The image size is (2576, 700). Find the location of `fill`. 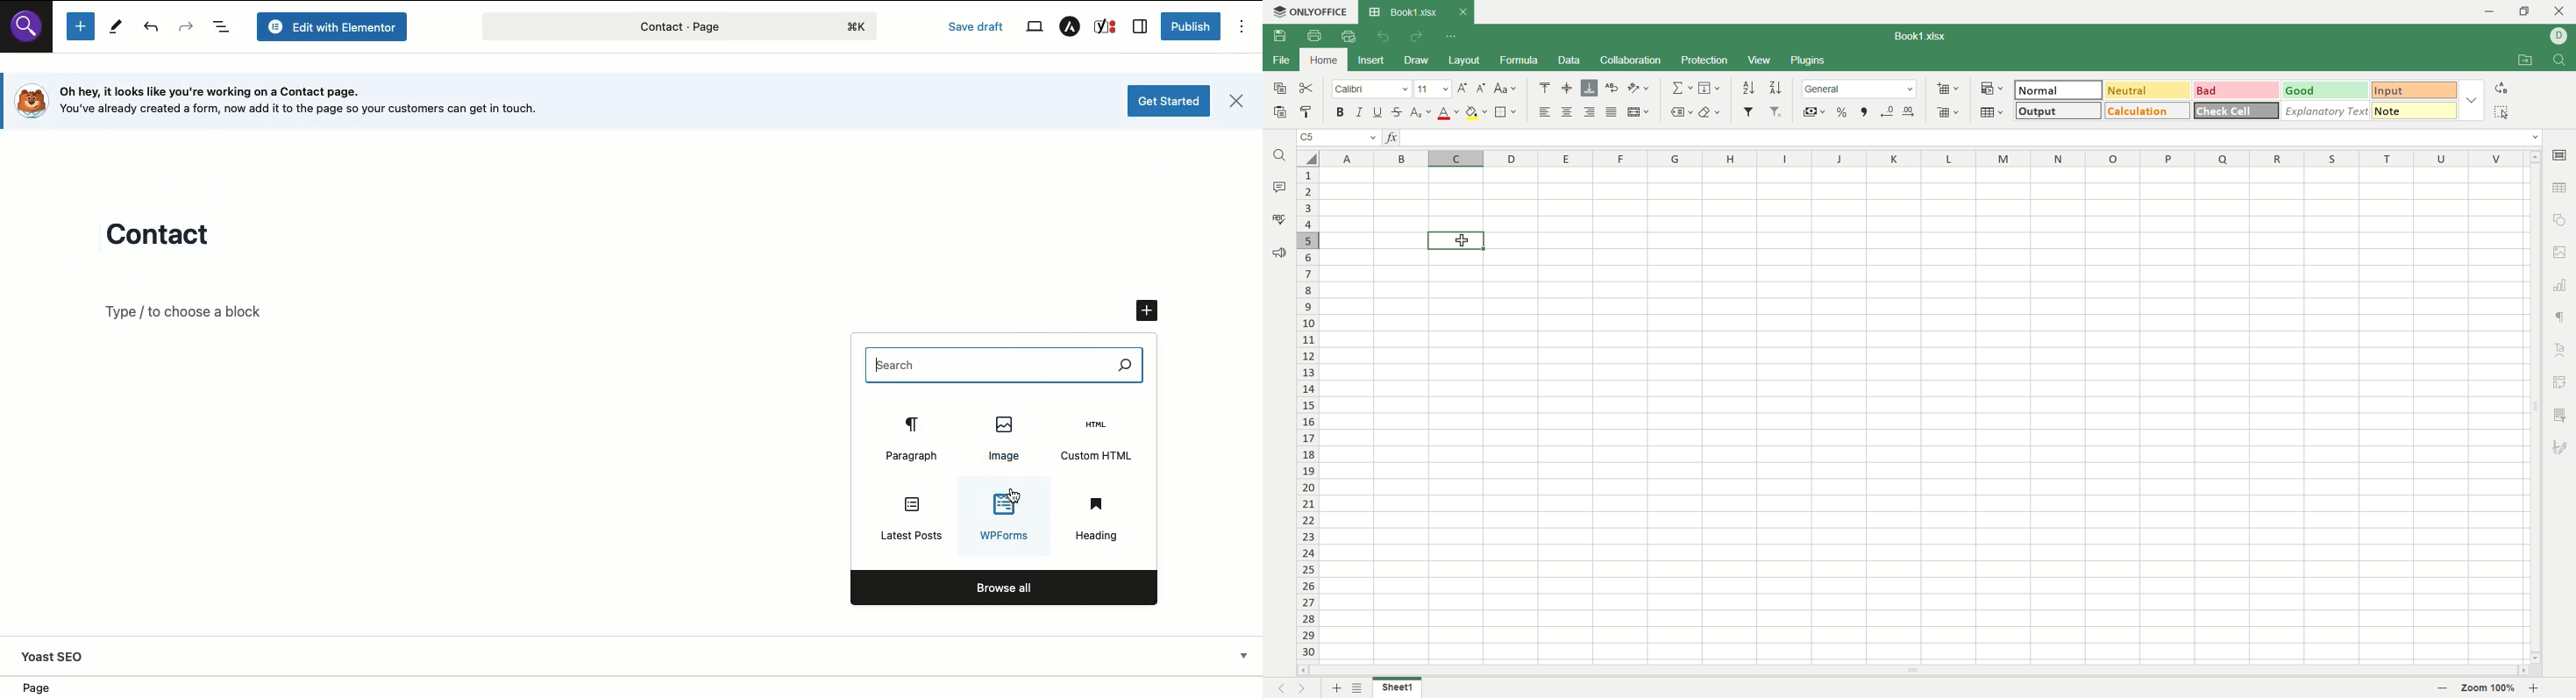

fill is located at coordinates (1709, 89).